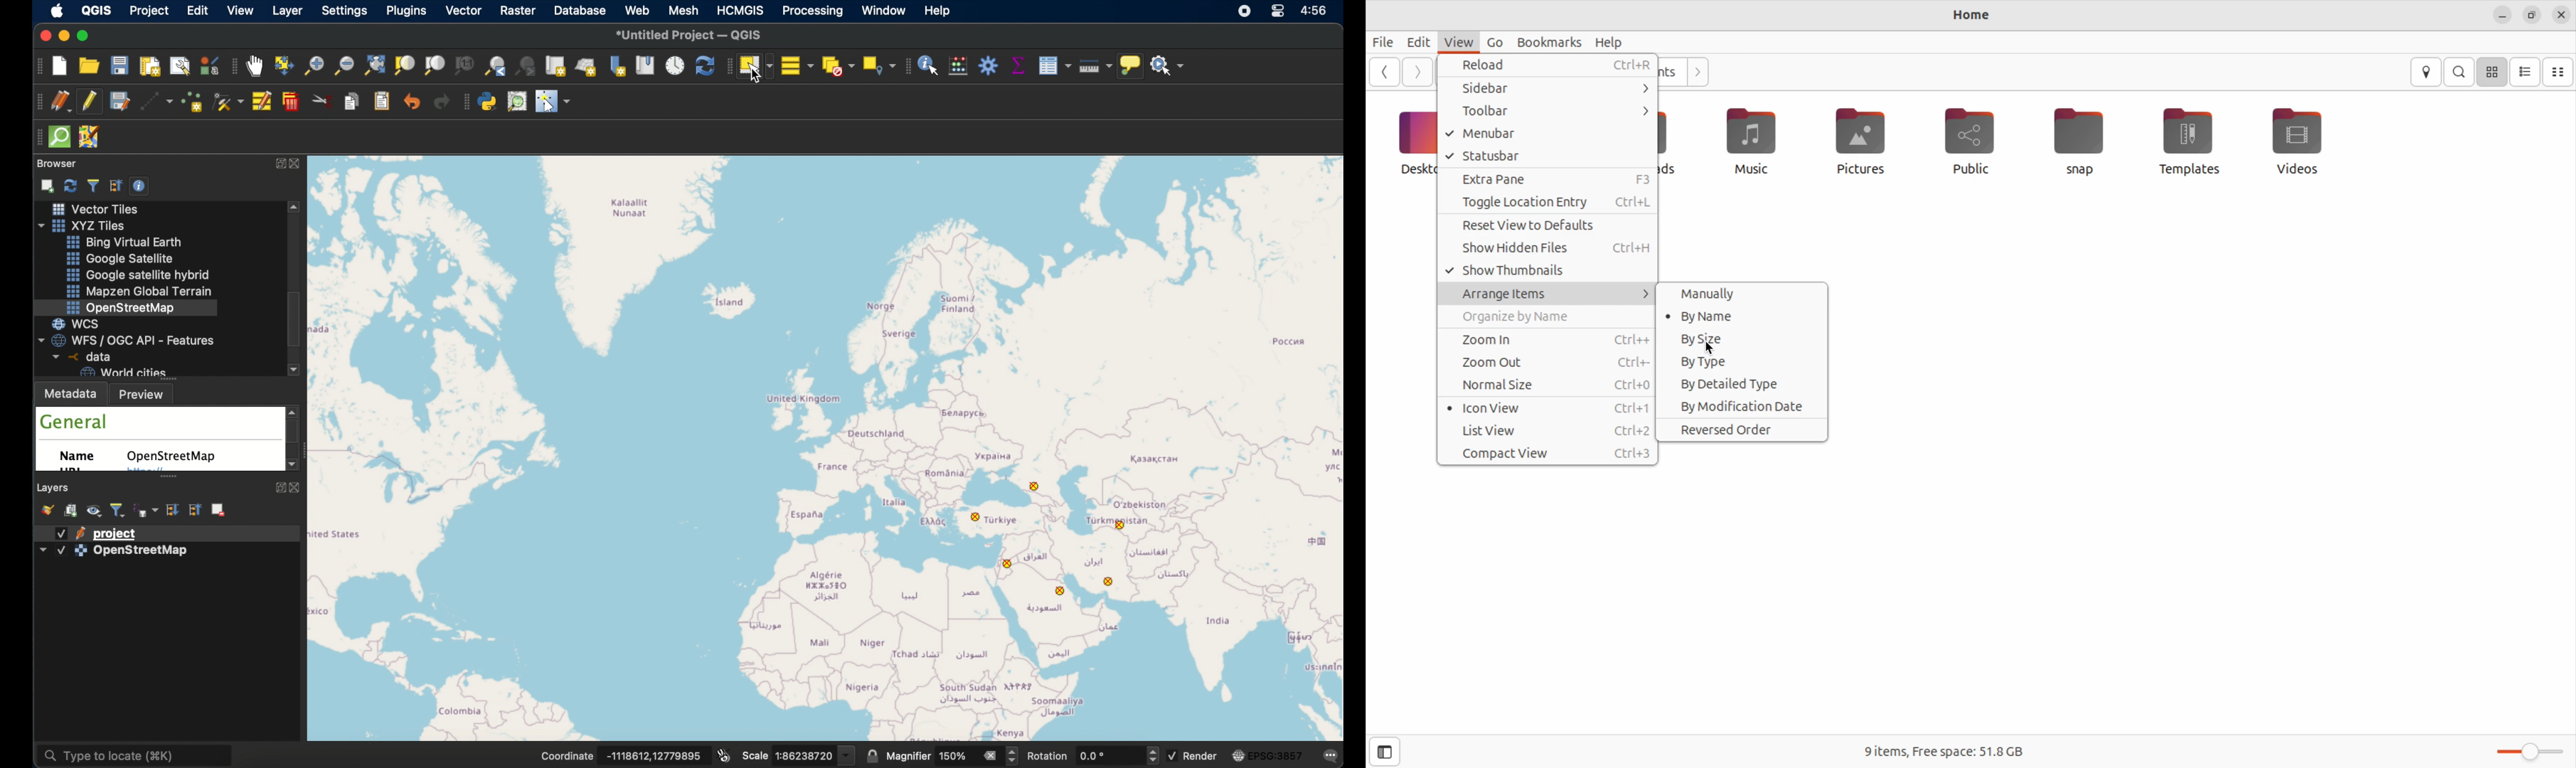 This screenshot has height=784, width=2576. What do you see at coordinates (300, 164) in the screenshot?
I see `close` at bounding box center [300, 164].